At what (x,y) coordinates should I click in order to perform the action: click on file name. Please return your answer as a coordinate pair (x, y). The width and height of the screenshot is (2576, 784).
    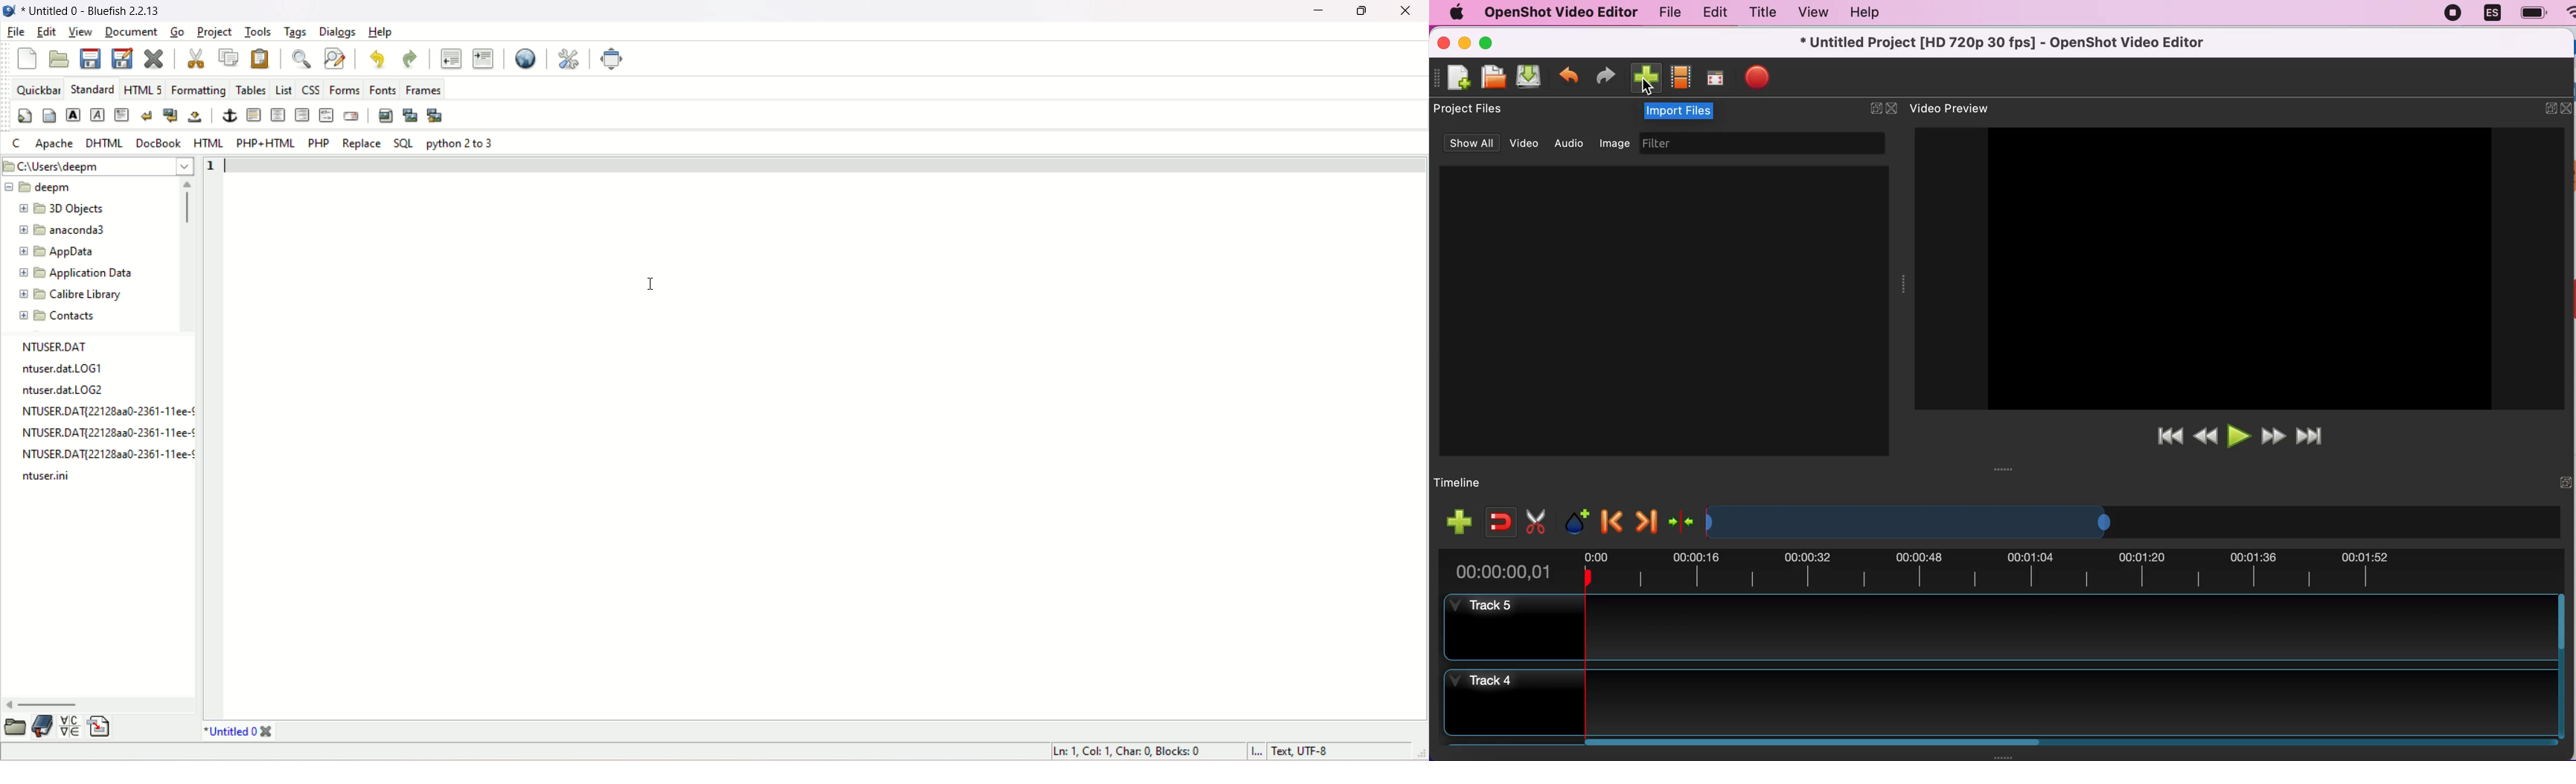
    Looking at the image, I should click on (106, 411).